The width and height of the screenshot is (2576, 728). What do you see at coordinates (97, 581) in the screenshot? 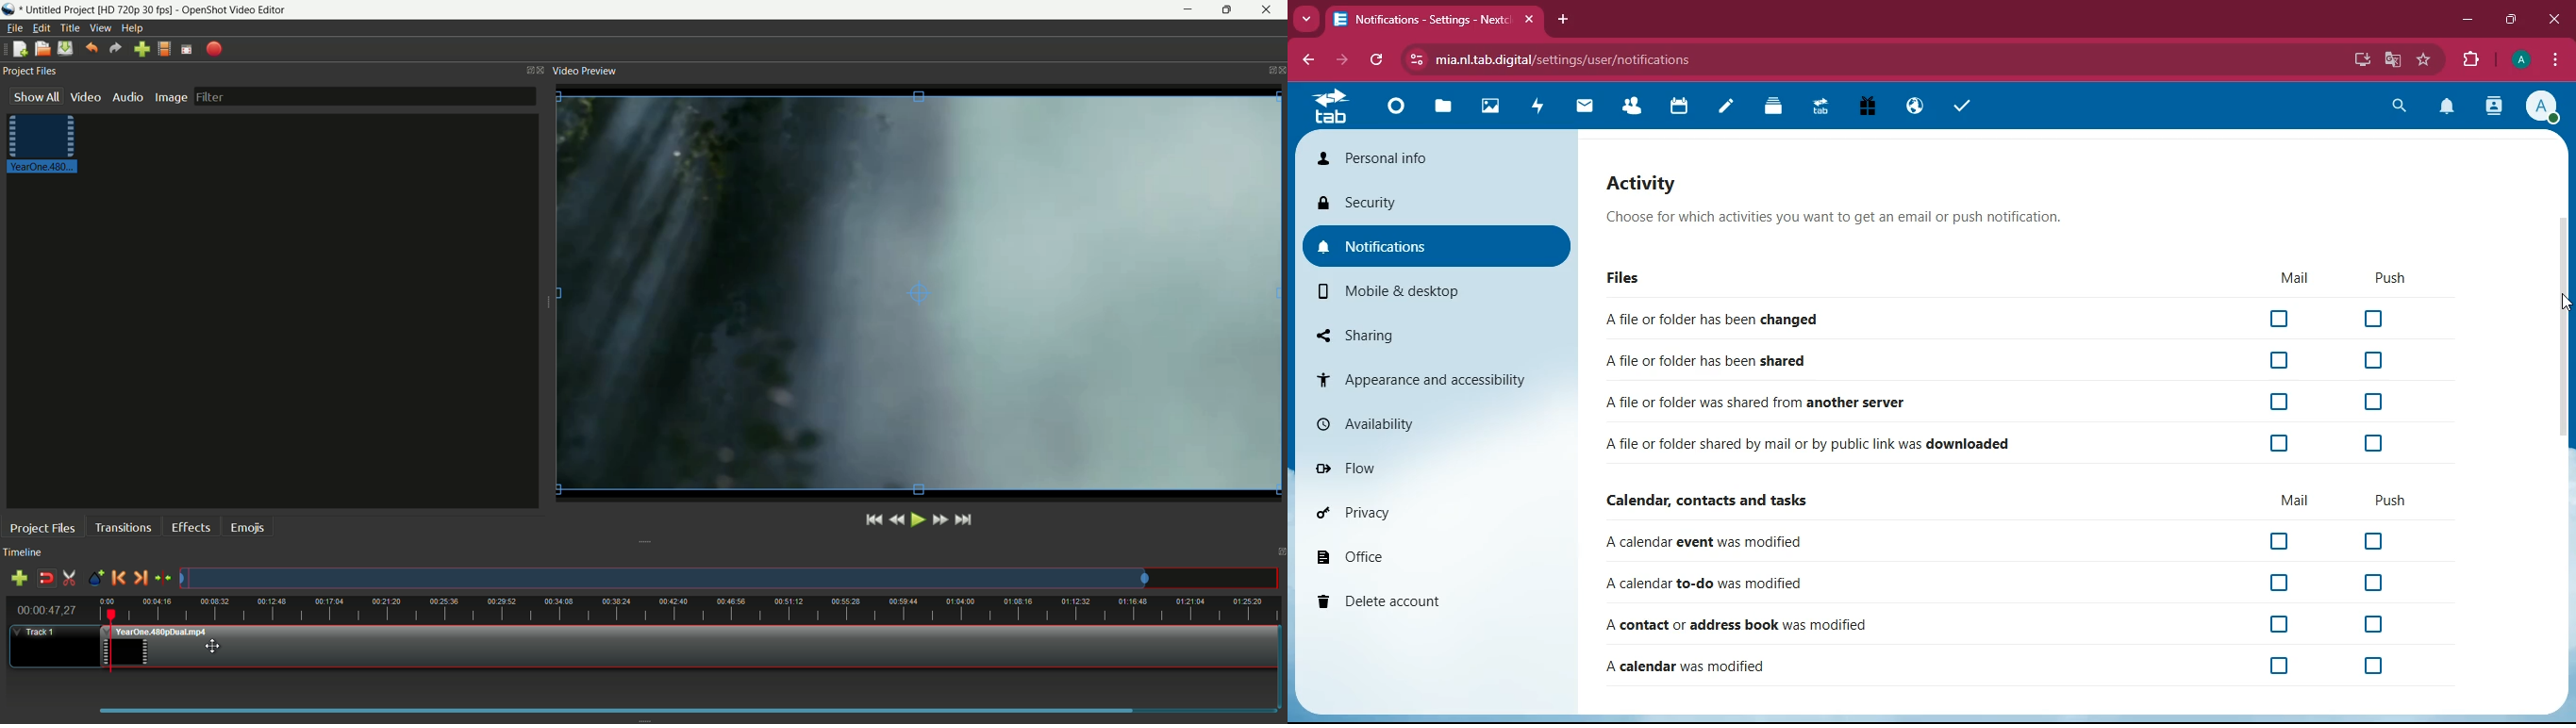
I see `create marker` at bounding box center [97, 581].